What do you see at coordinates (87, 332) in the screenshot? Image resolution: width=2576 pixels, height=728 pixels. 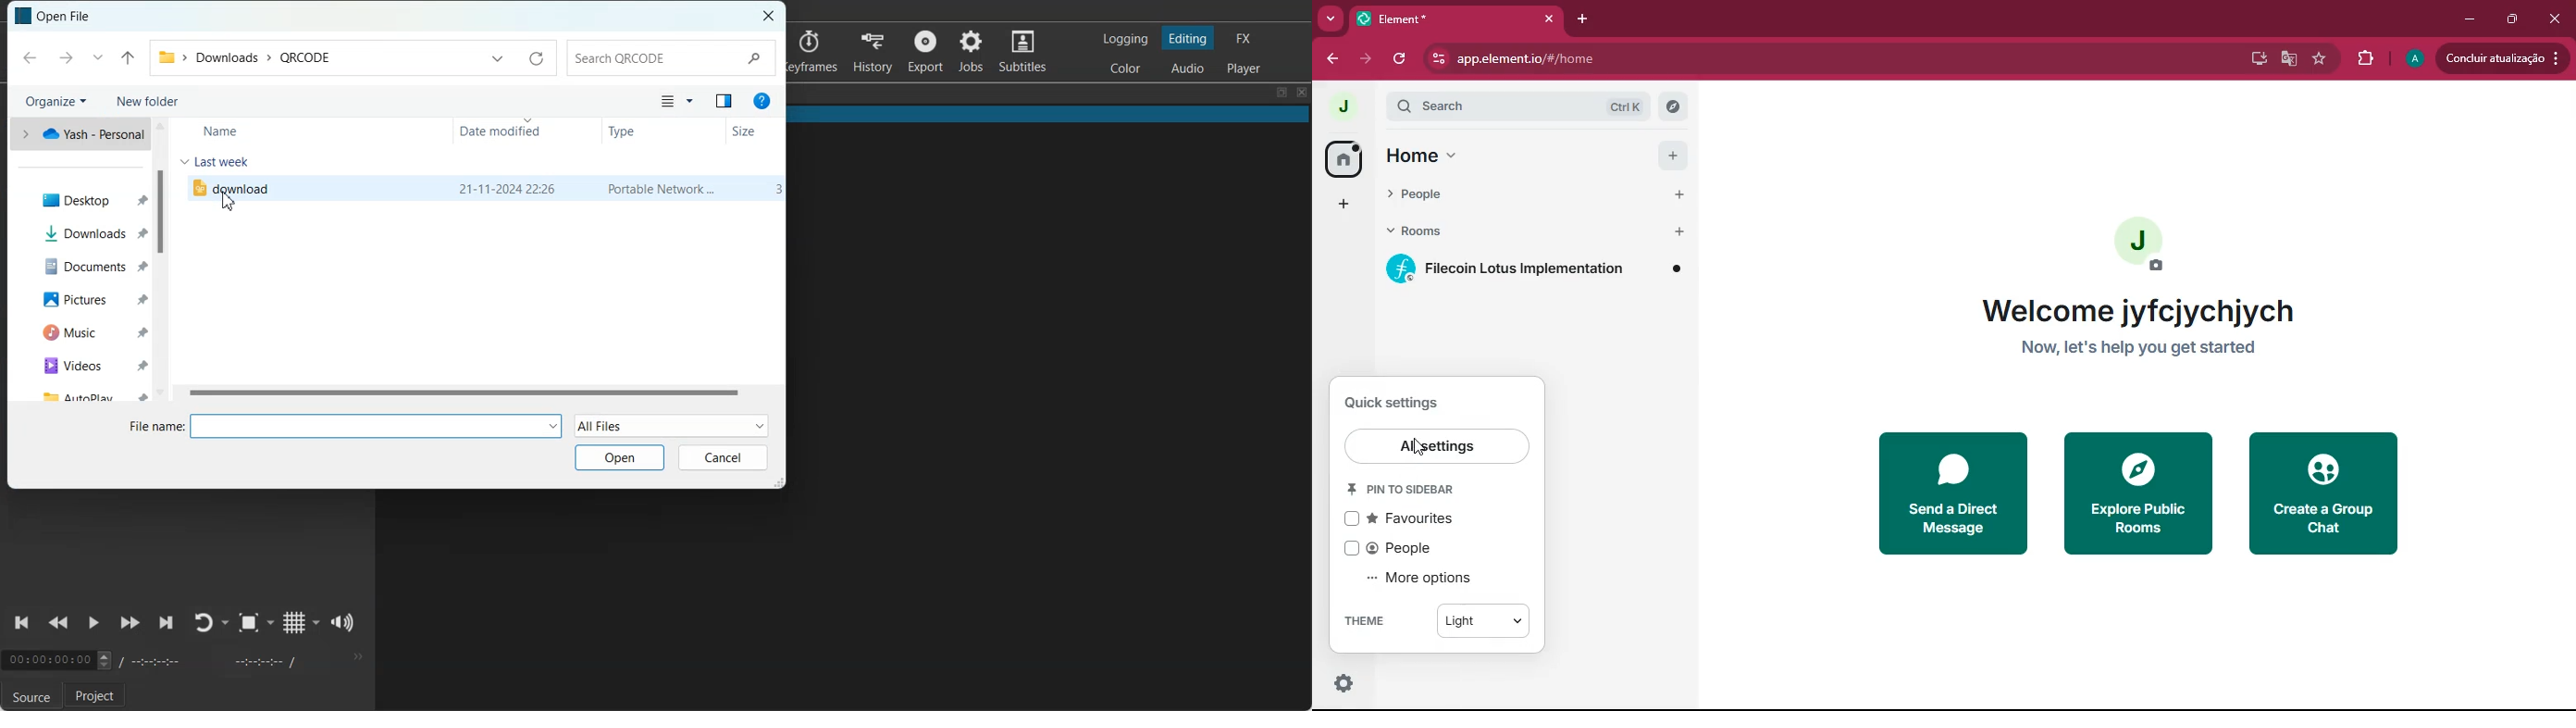 I see `Music` at bounding box center [87, 332].